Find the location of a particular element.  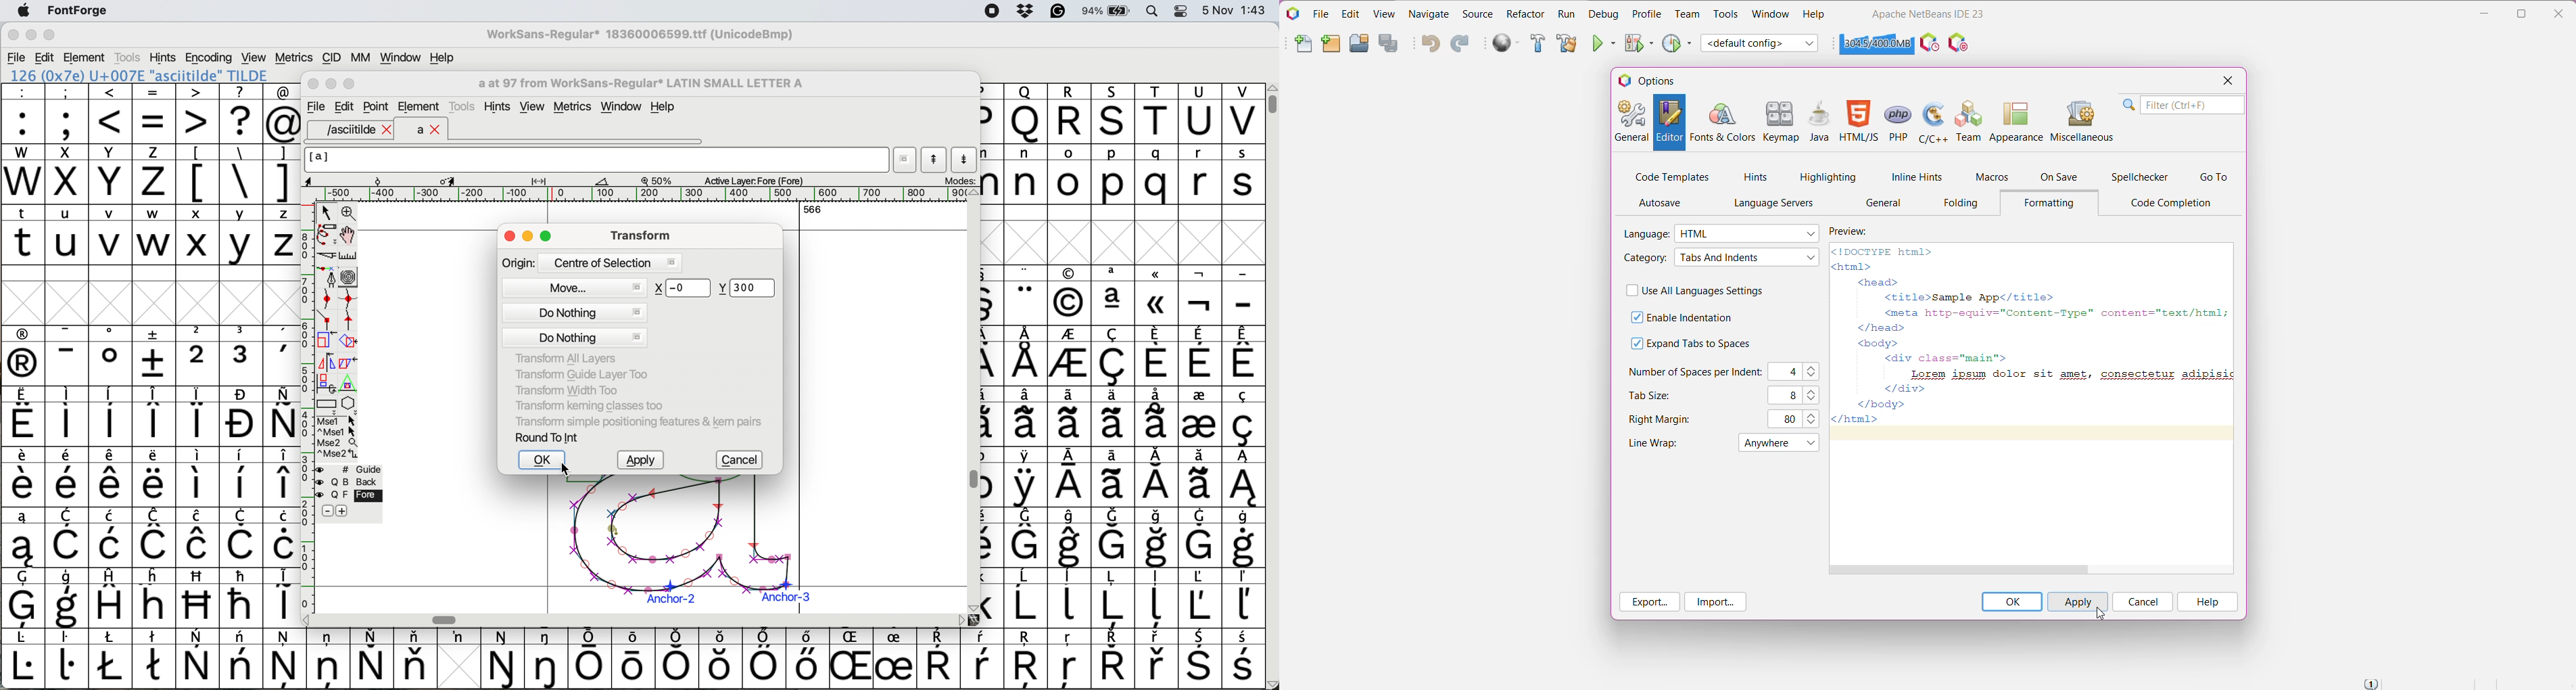

Minimise is located at coordinates (332, 84).